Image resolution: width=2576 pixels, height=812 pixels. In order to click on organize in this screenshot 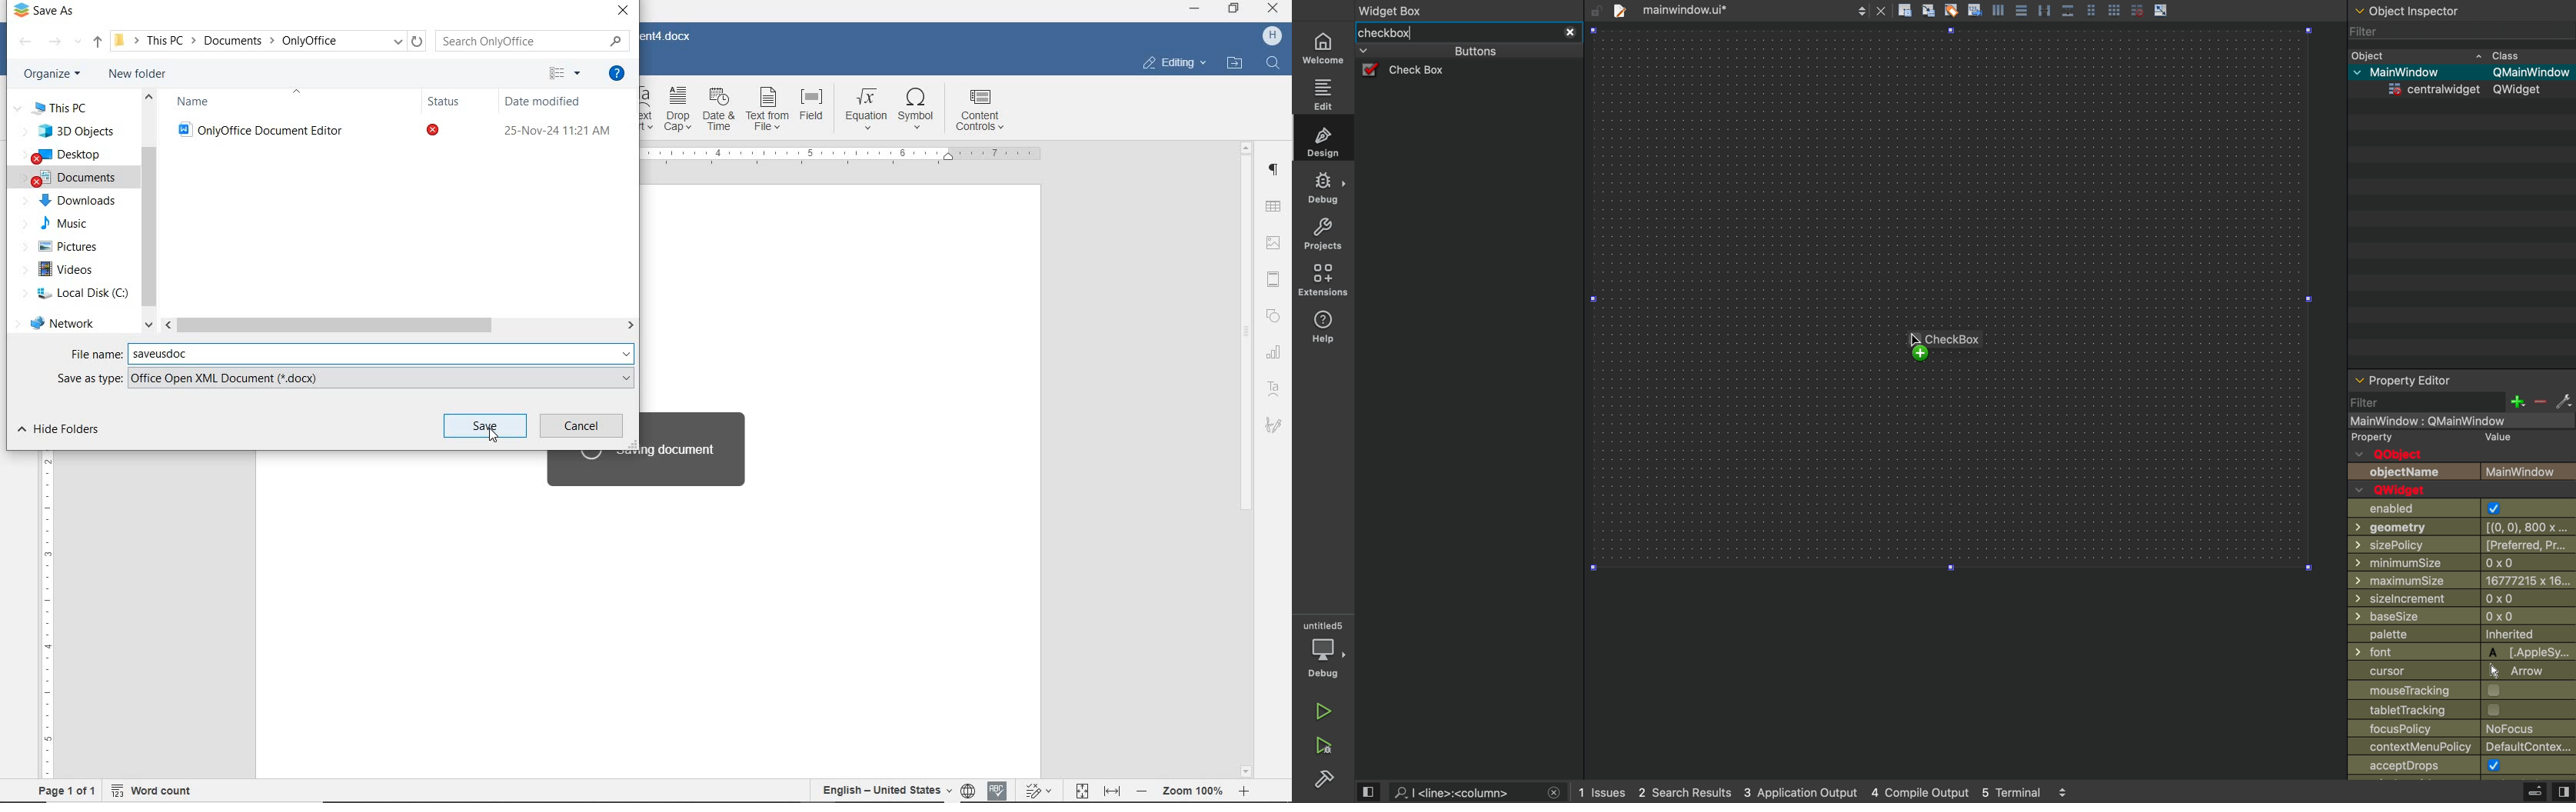, I will do `click(48, 75)`.